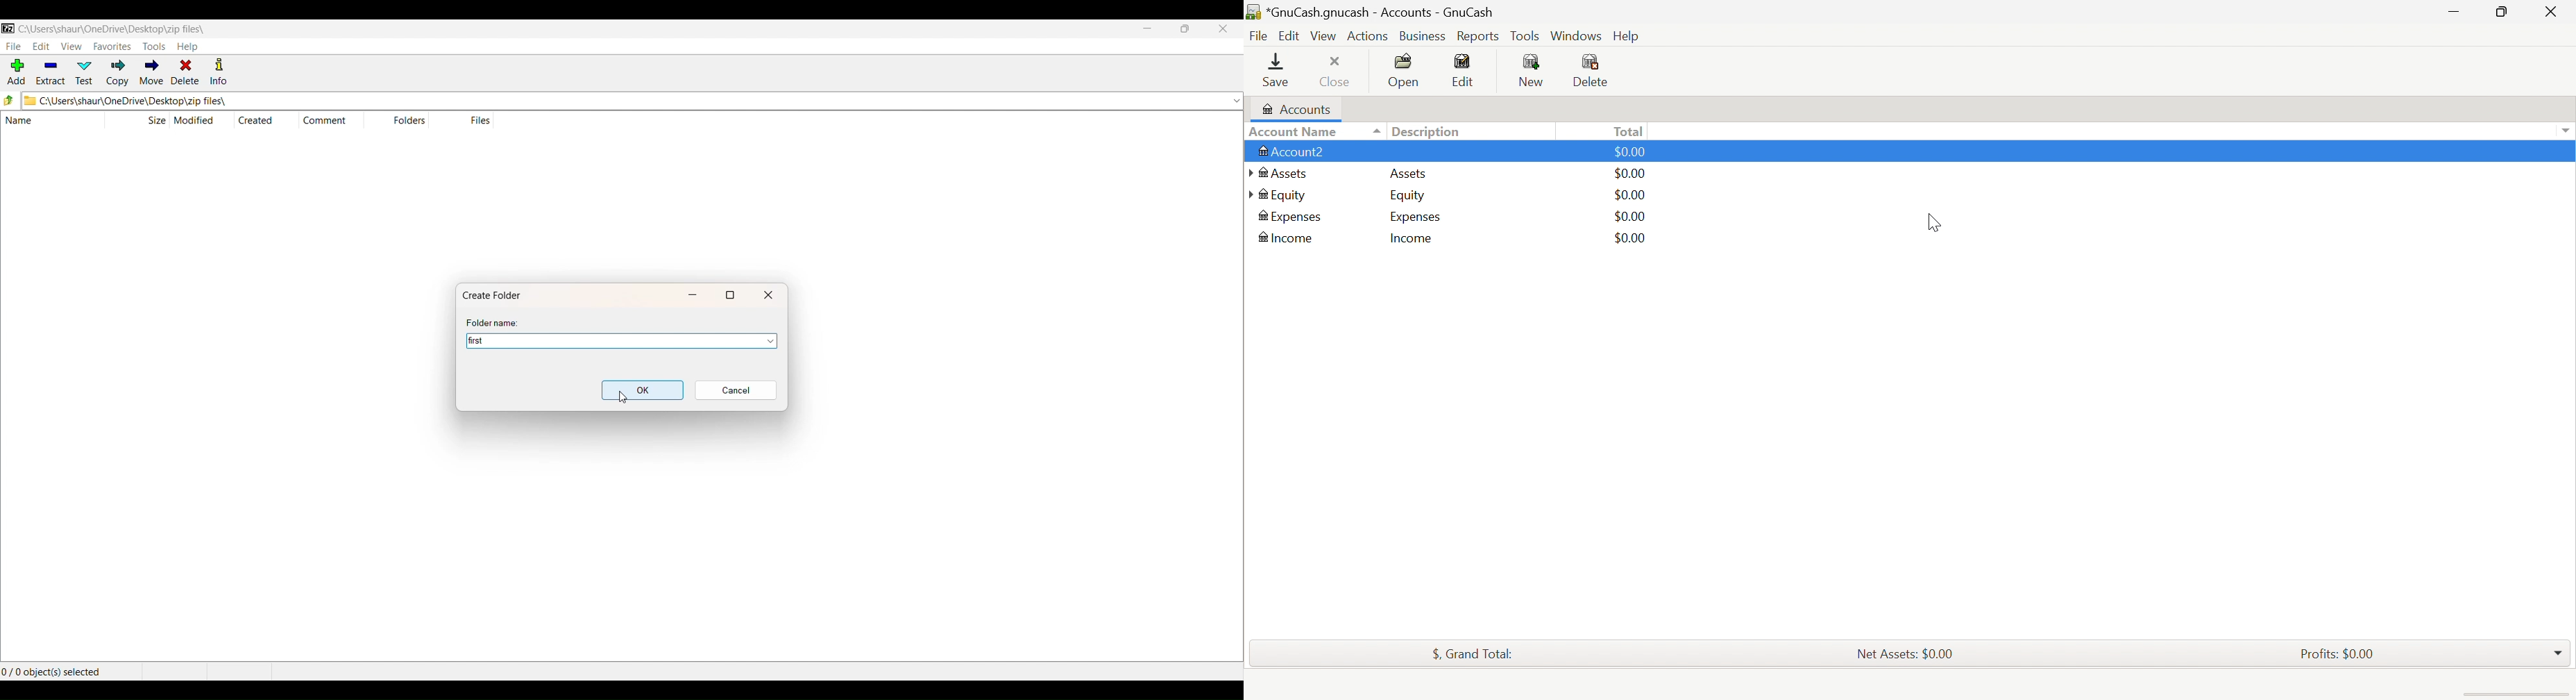 Image resolution: width=2576 pixels, height=700 pixels. What do you see at coordinates (1185, 30) in the screenshot?
I see `MAXIMIZE` at bounding box center [1185, 30].